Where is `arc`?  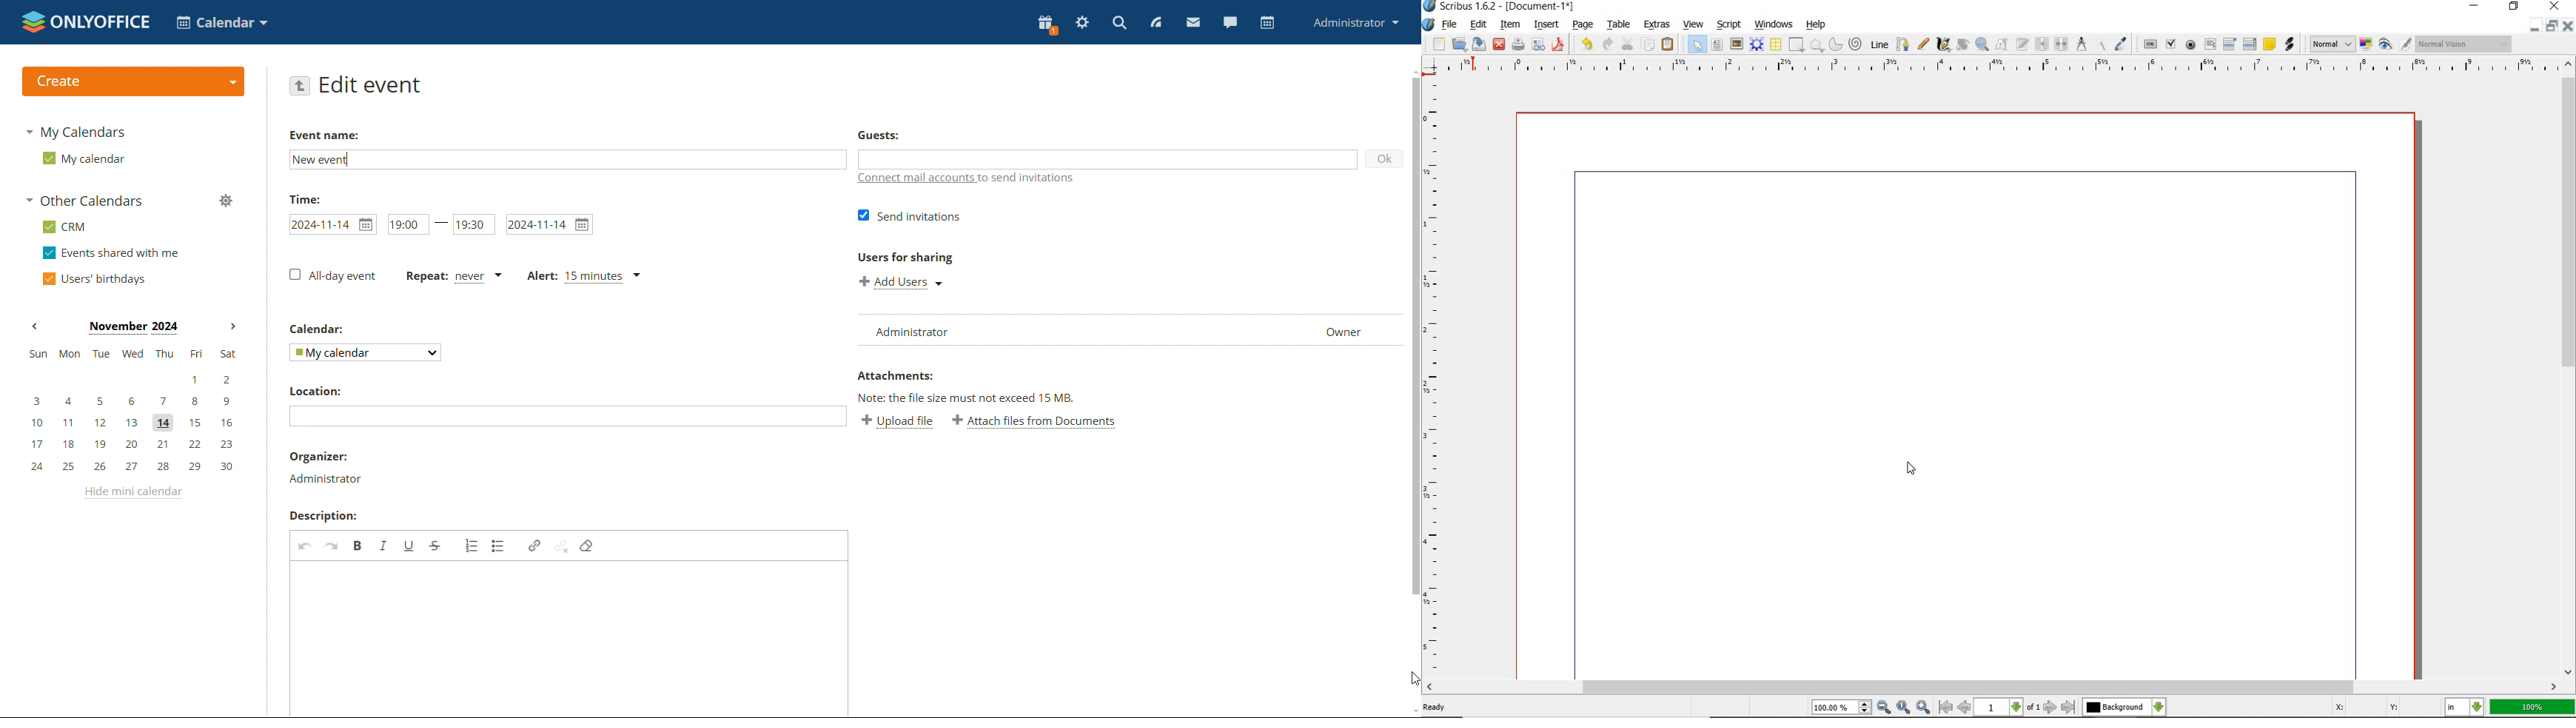
arc is located at coordinates (1835, 44).